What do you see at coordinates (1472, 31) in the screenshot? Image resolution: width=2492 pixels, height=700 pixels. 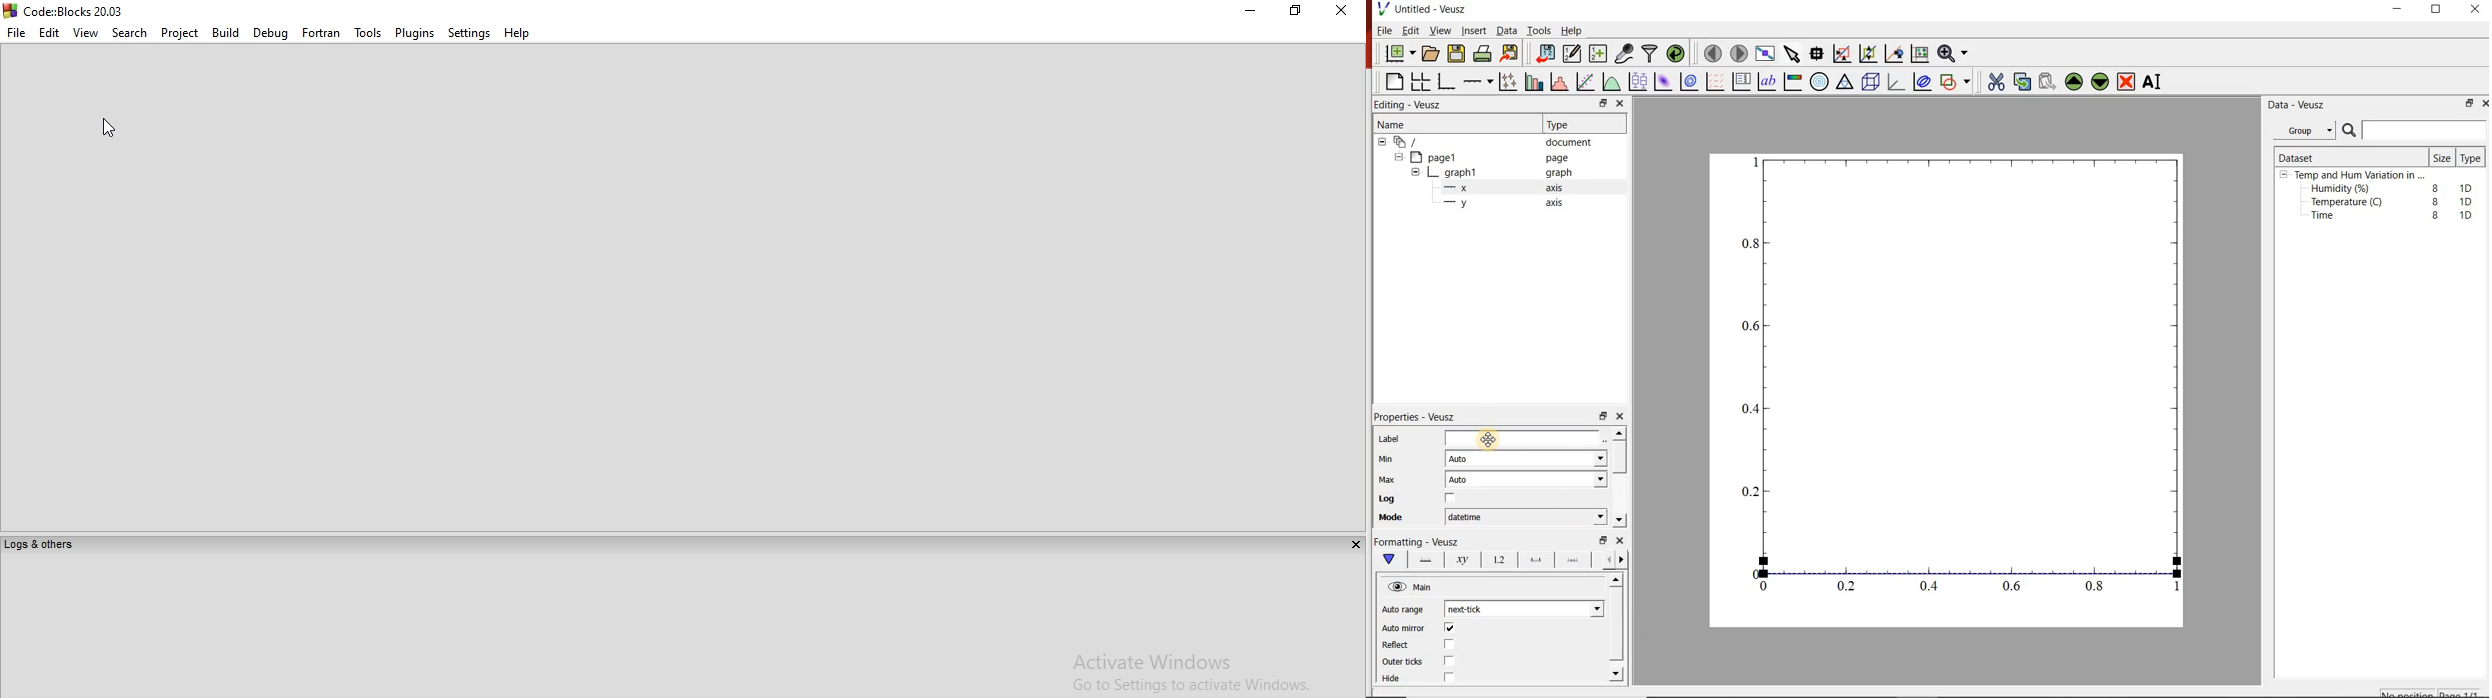 I see `Insert` at bounding box center [1472, 31].